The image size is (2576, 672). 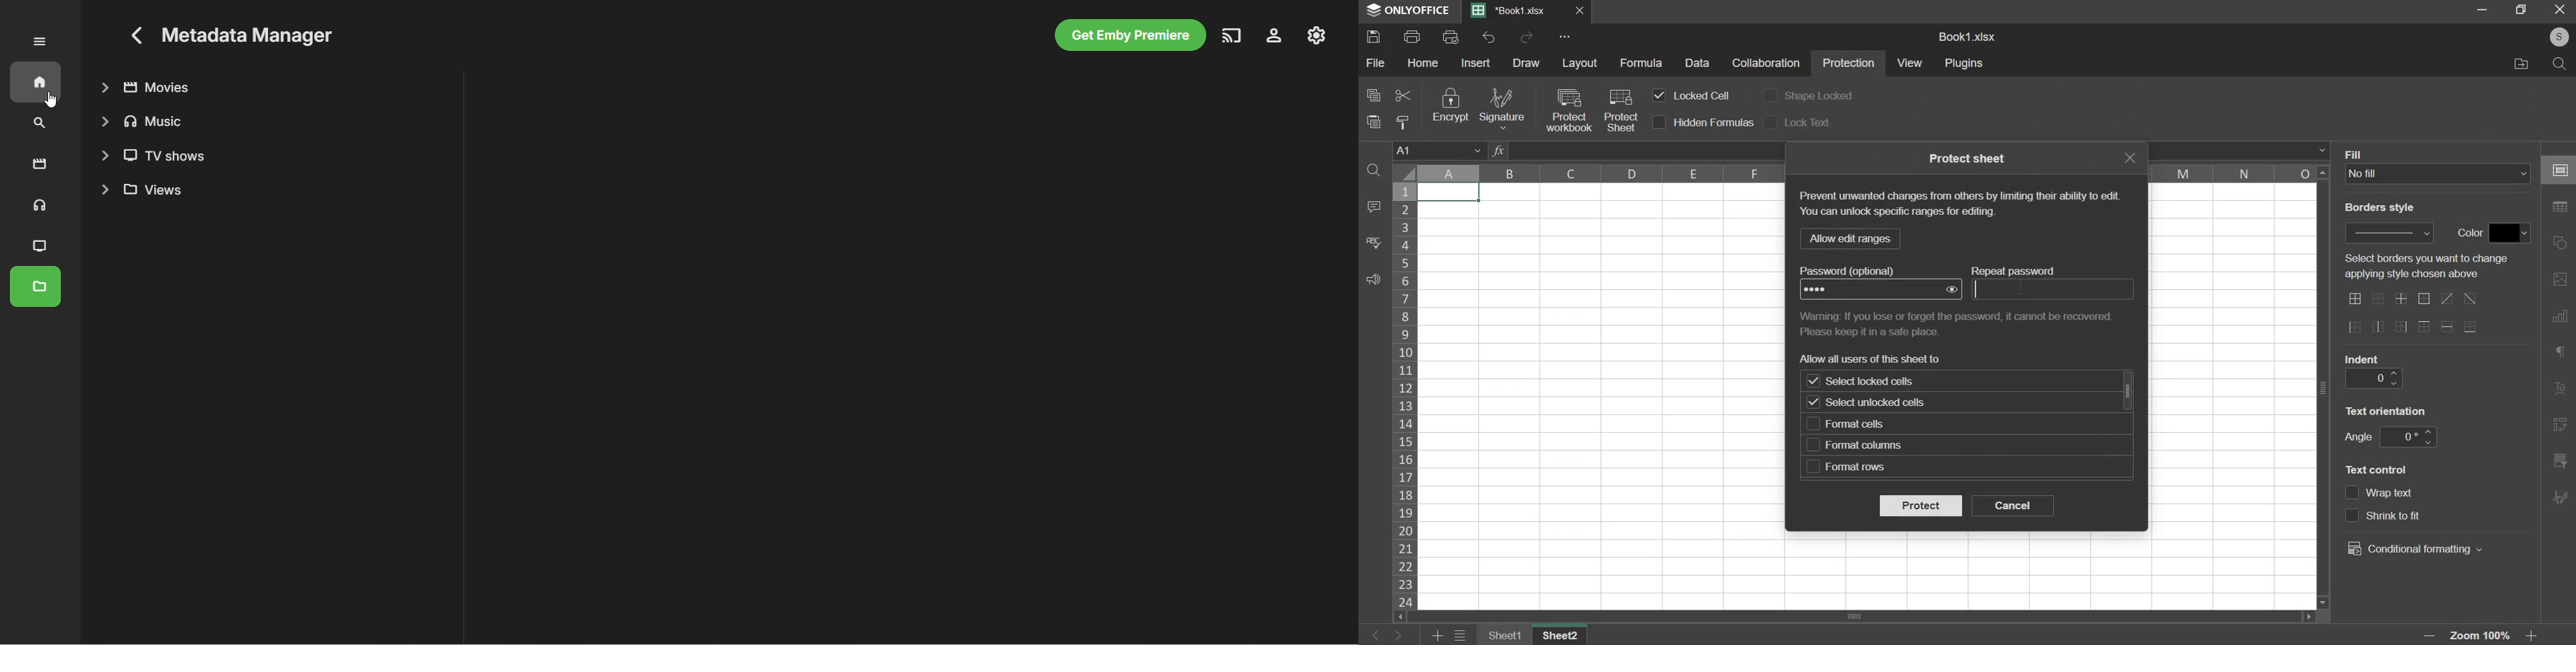 I want to click on copy, so click(x=1373, y=94).